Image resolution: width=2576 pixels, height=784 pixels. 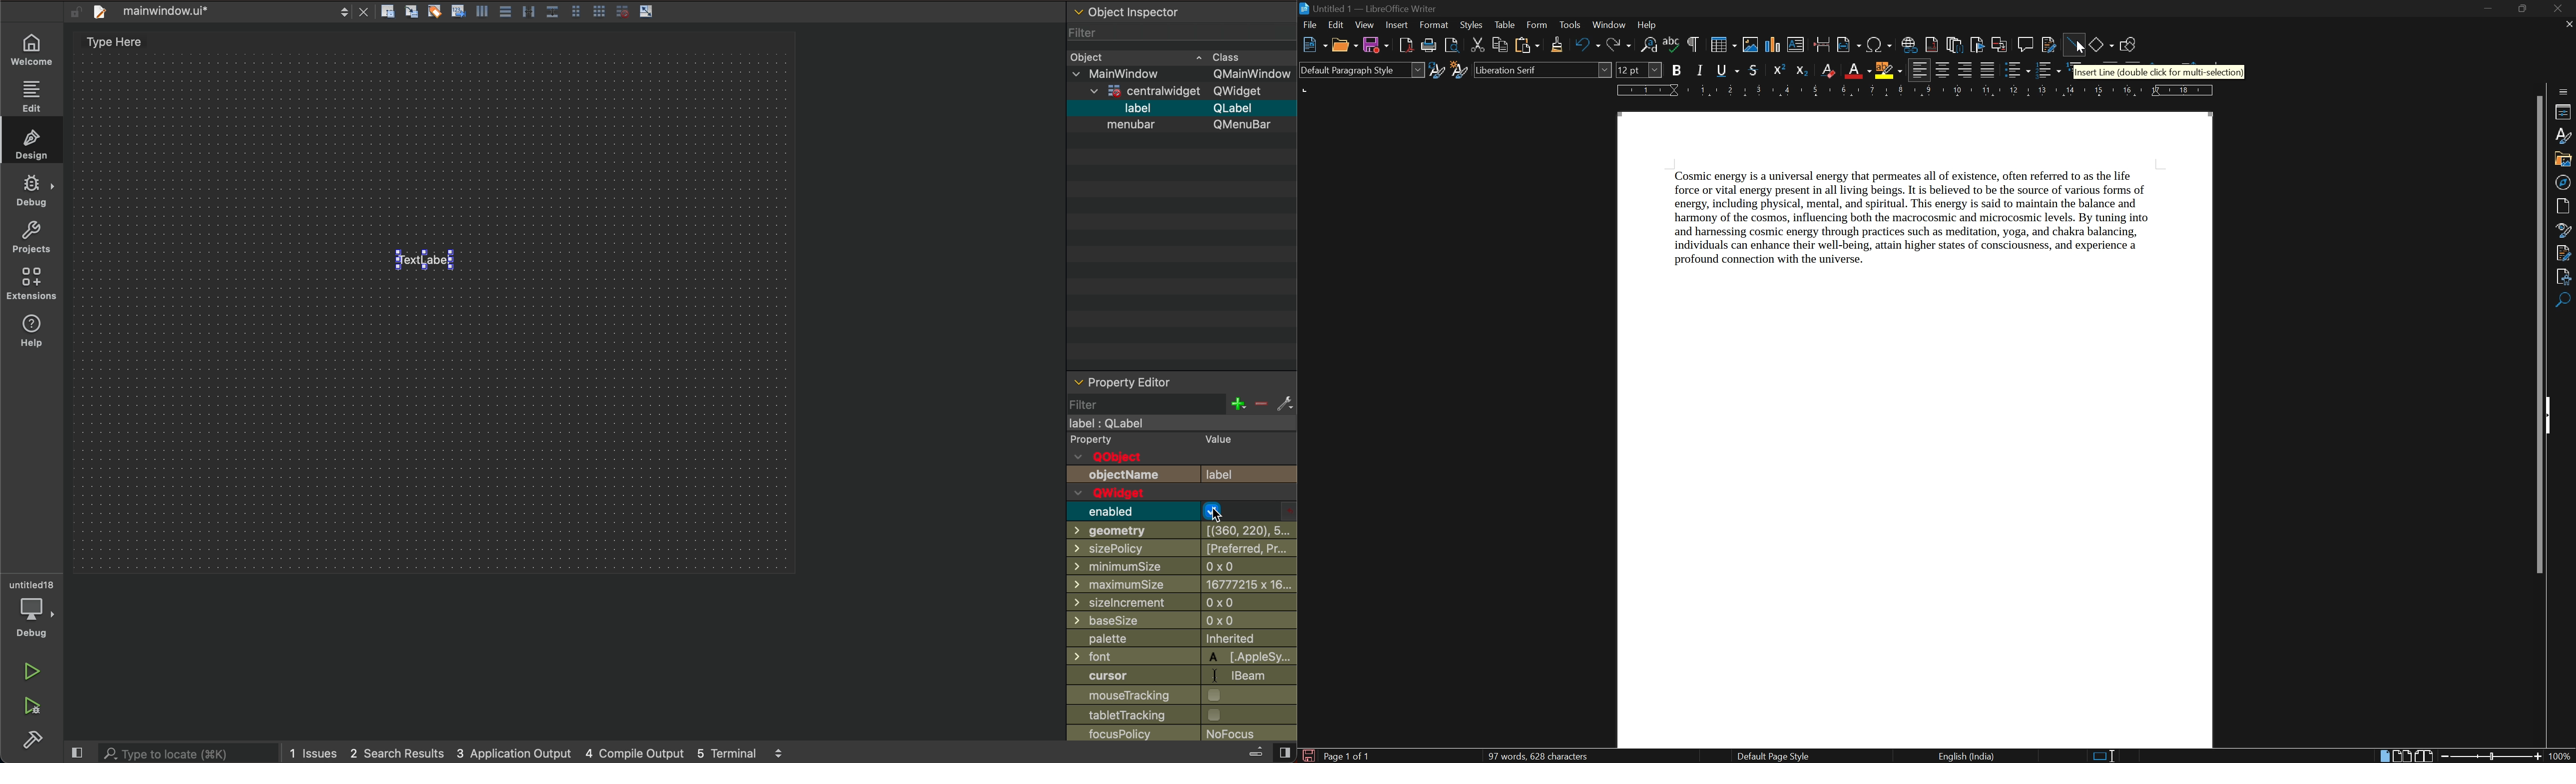 I want to click on baseSize, so click(x=1122, y=620).